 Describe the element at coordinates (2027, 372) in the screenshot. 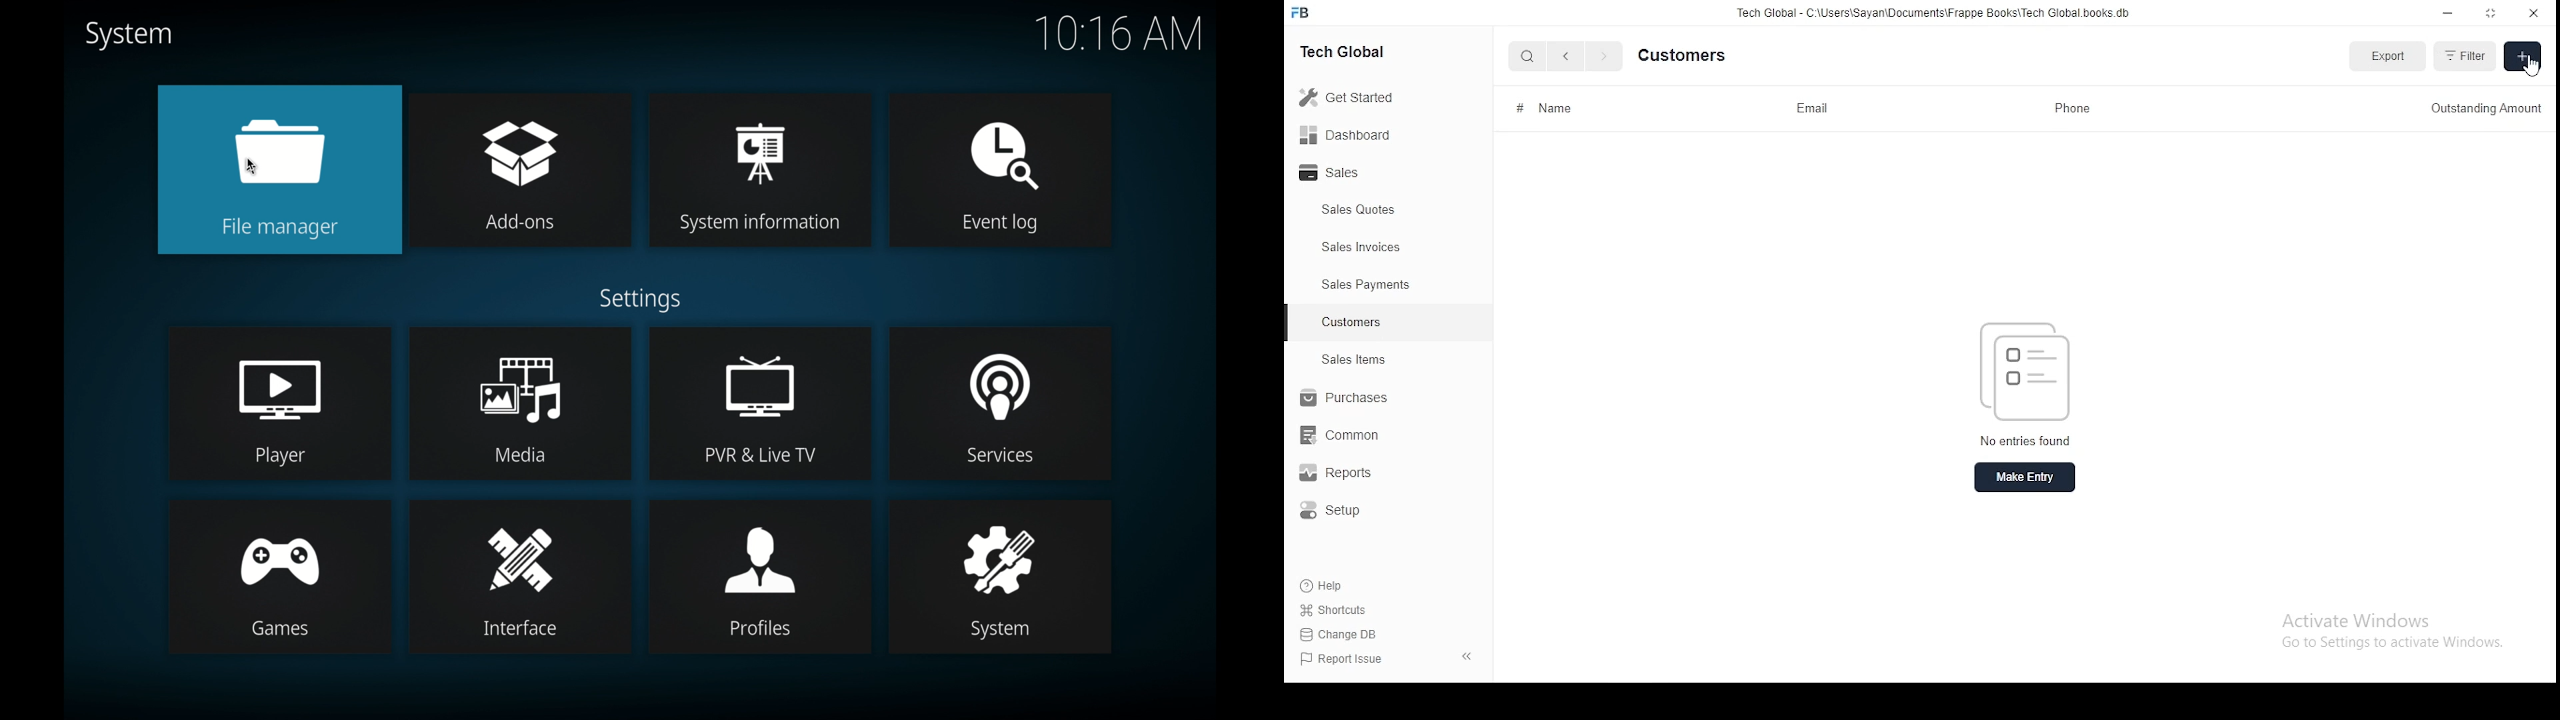

I see `logo` at that location.